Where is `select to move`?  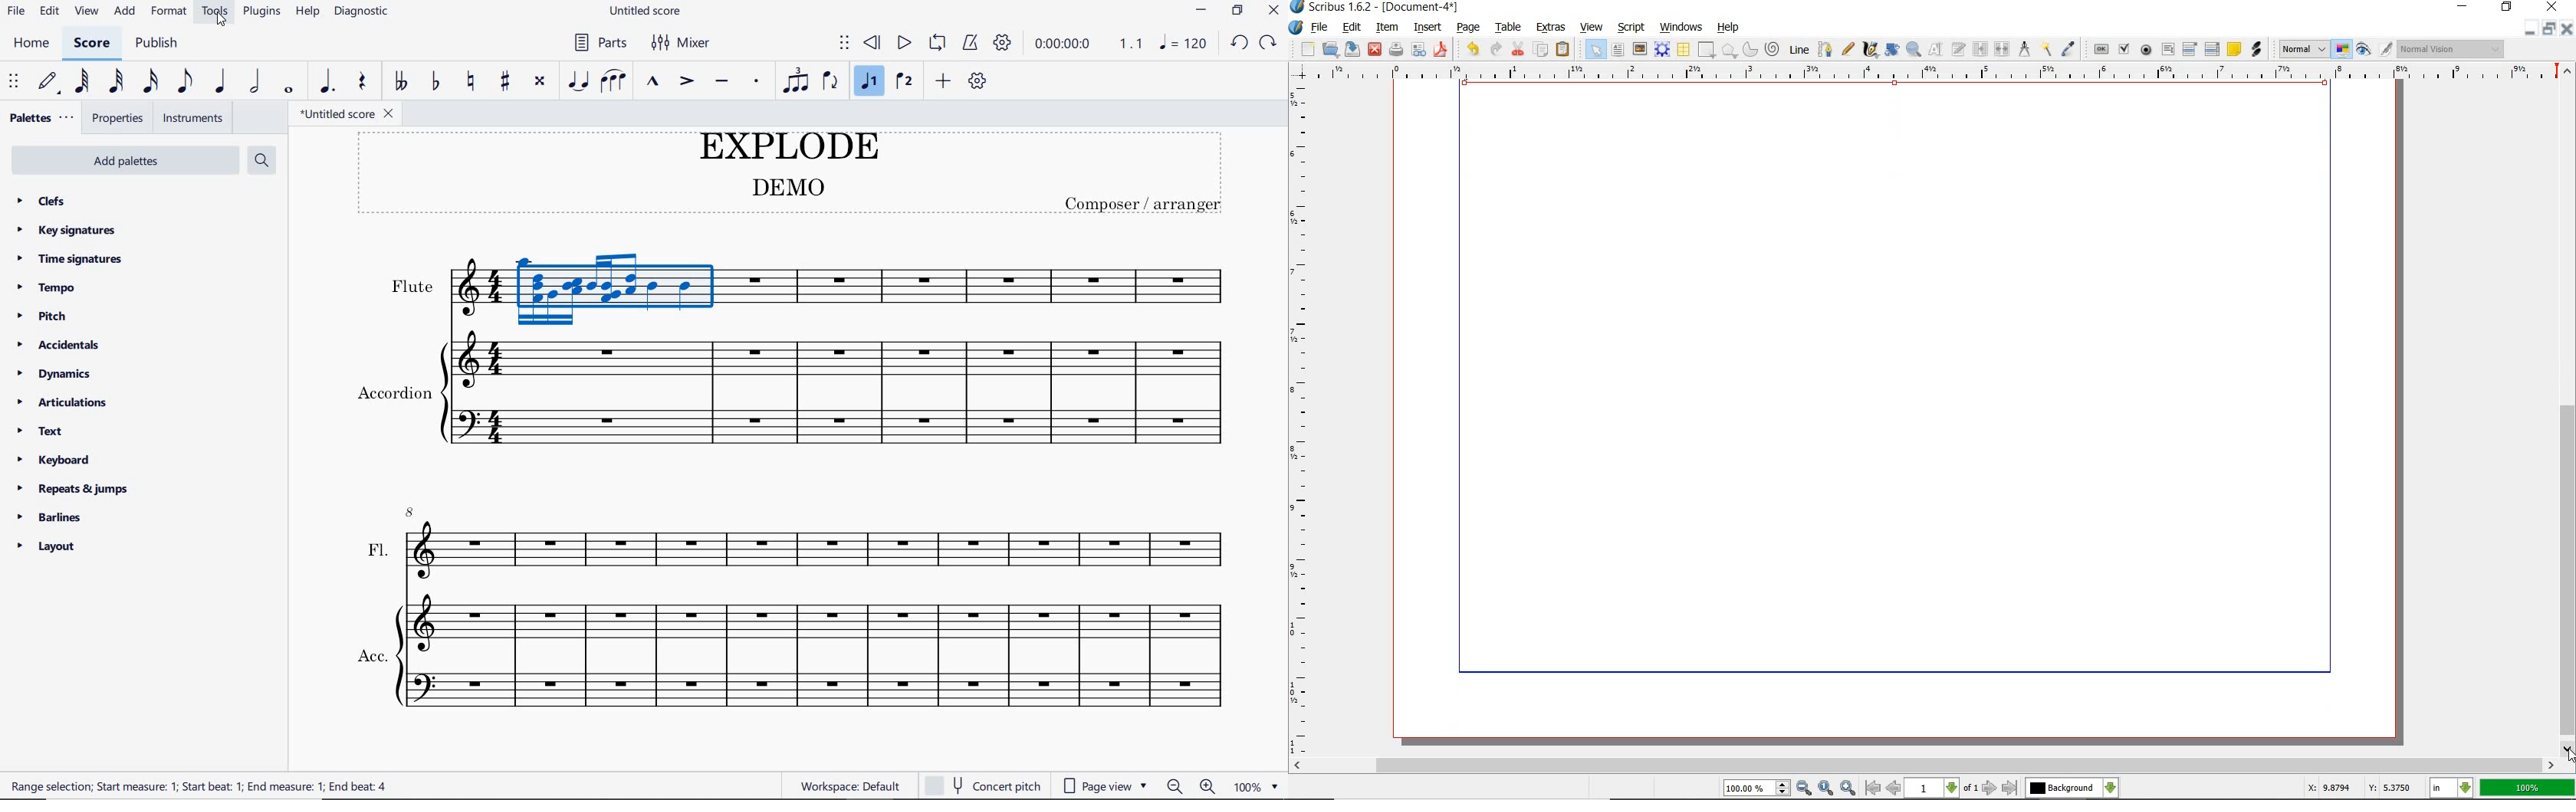 select to move is located at coordinates (843, 44).